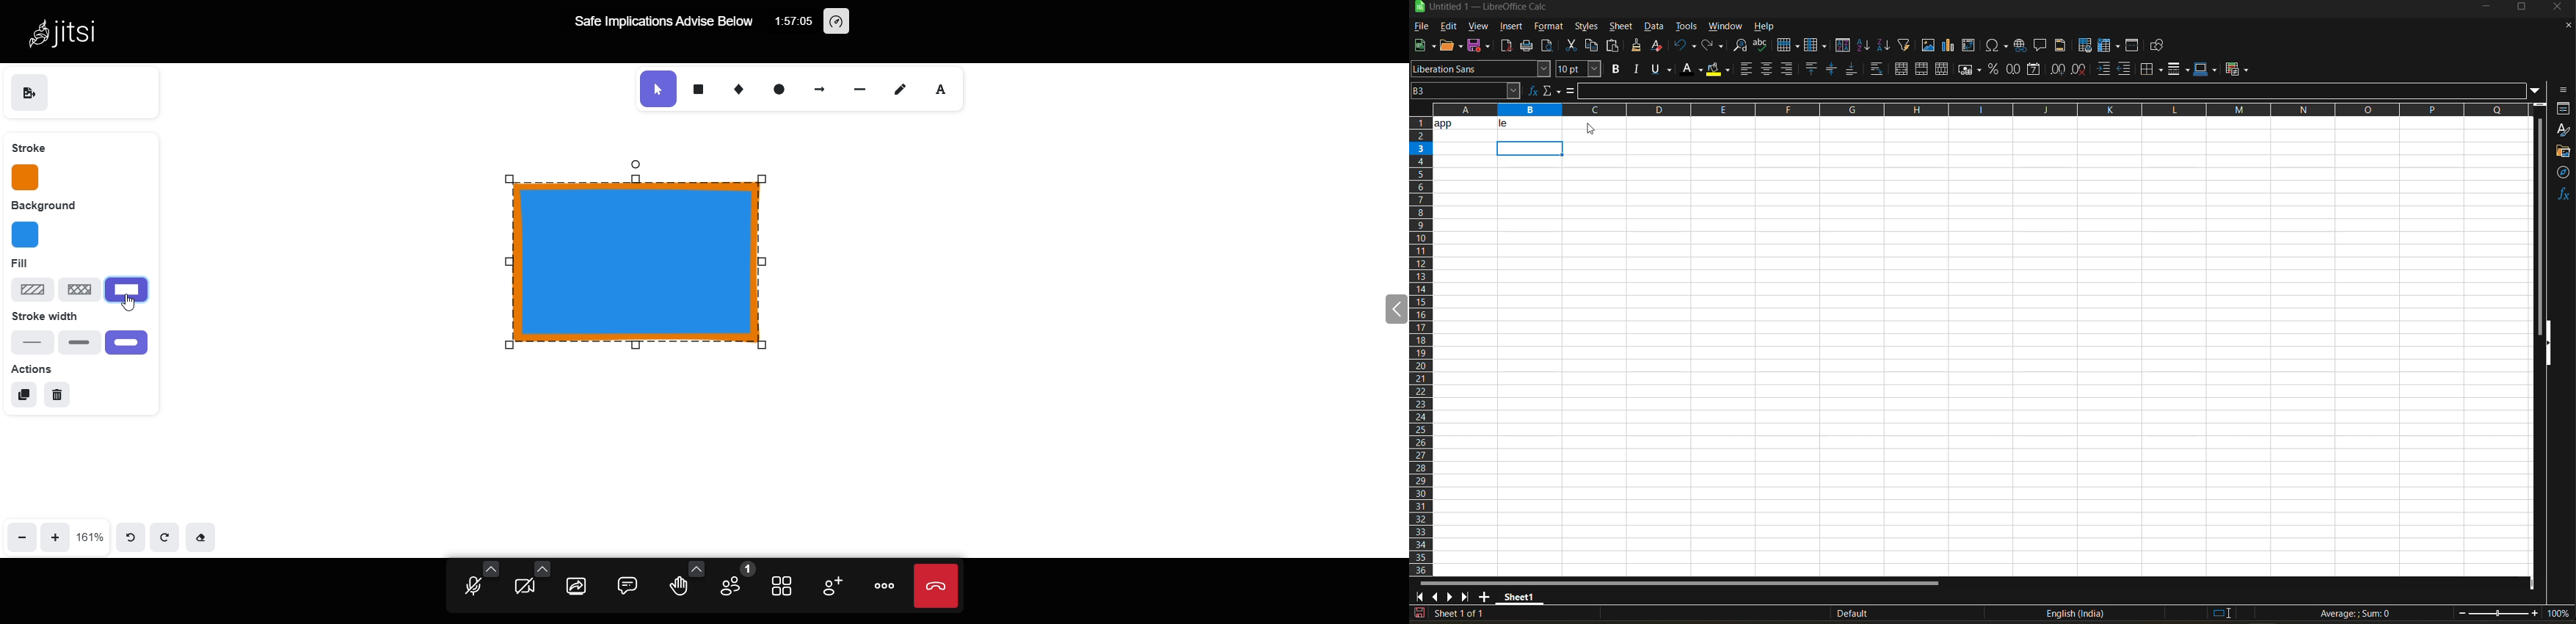 The image size is (2576, 644). Describe the element at coordinates (1423, 46) in the screenshot. I see `new` at that location.